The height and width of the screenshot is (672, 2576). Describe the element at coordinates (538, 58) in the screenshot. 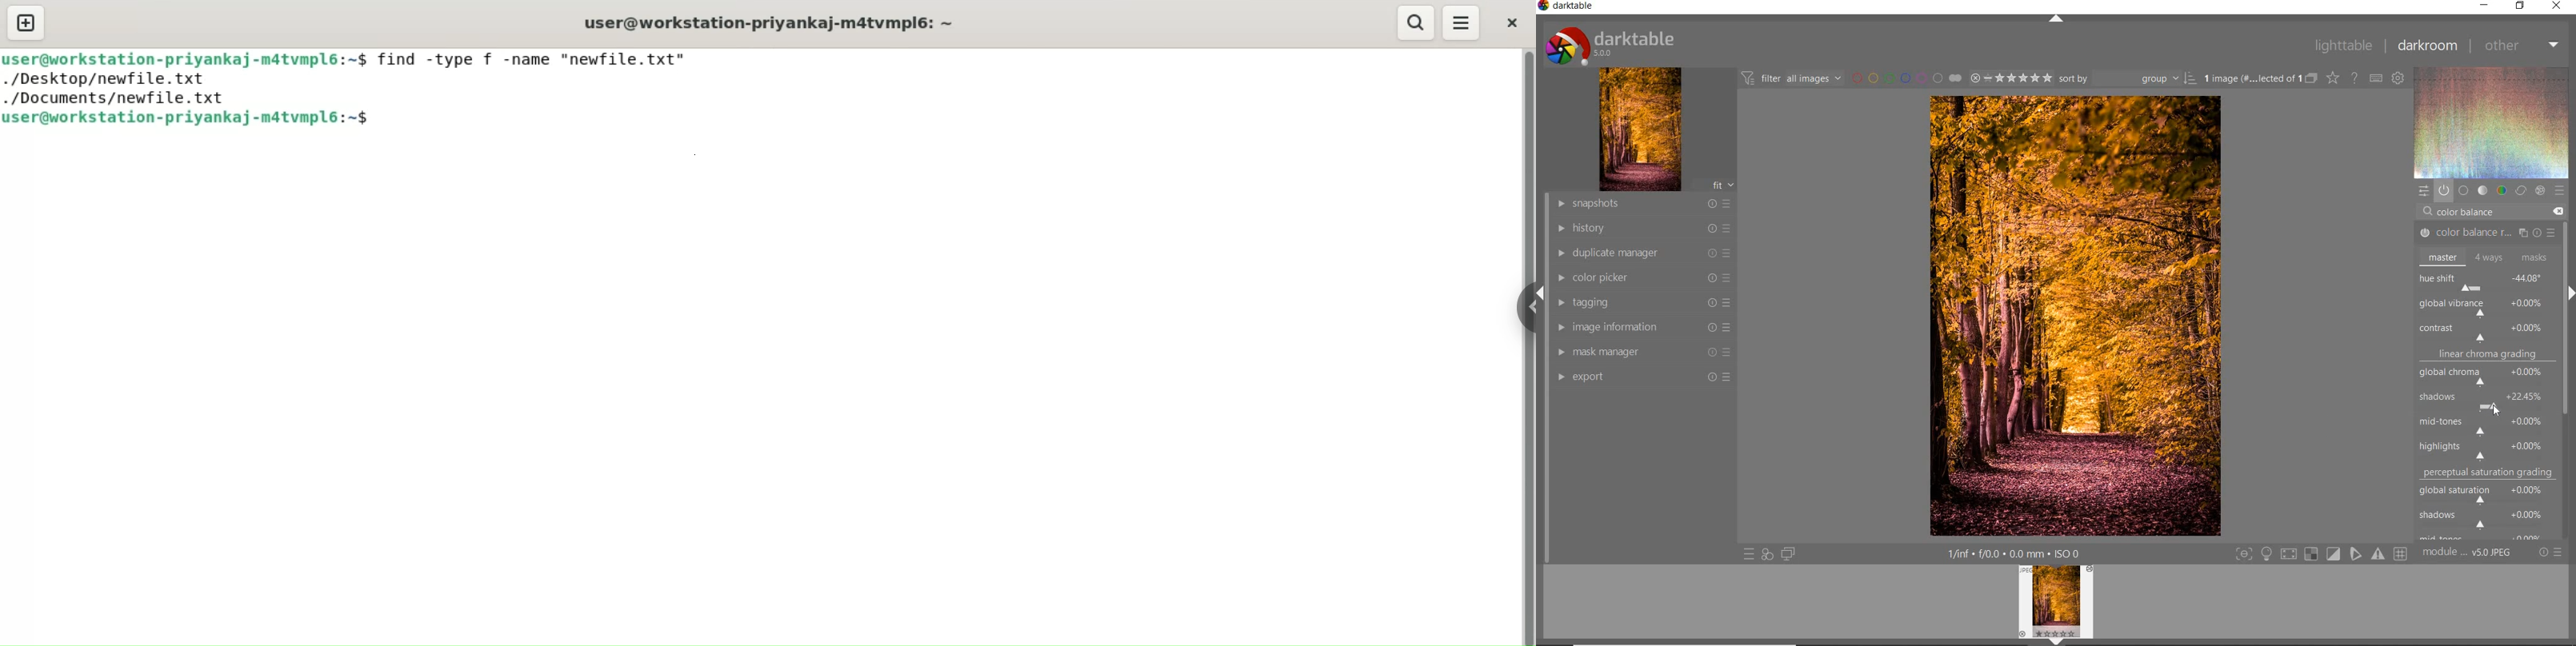

I see `find -type f -name "newfile.txt"` at that location.